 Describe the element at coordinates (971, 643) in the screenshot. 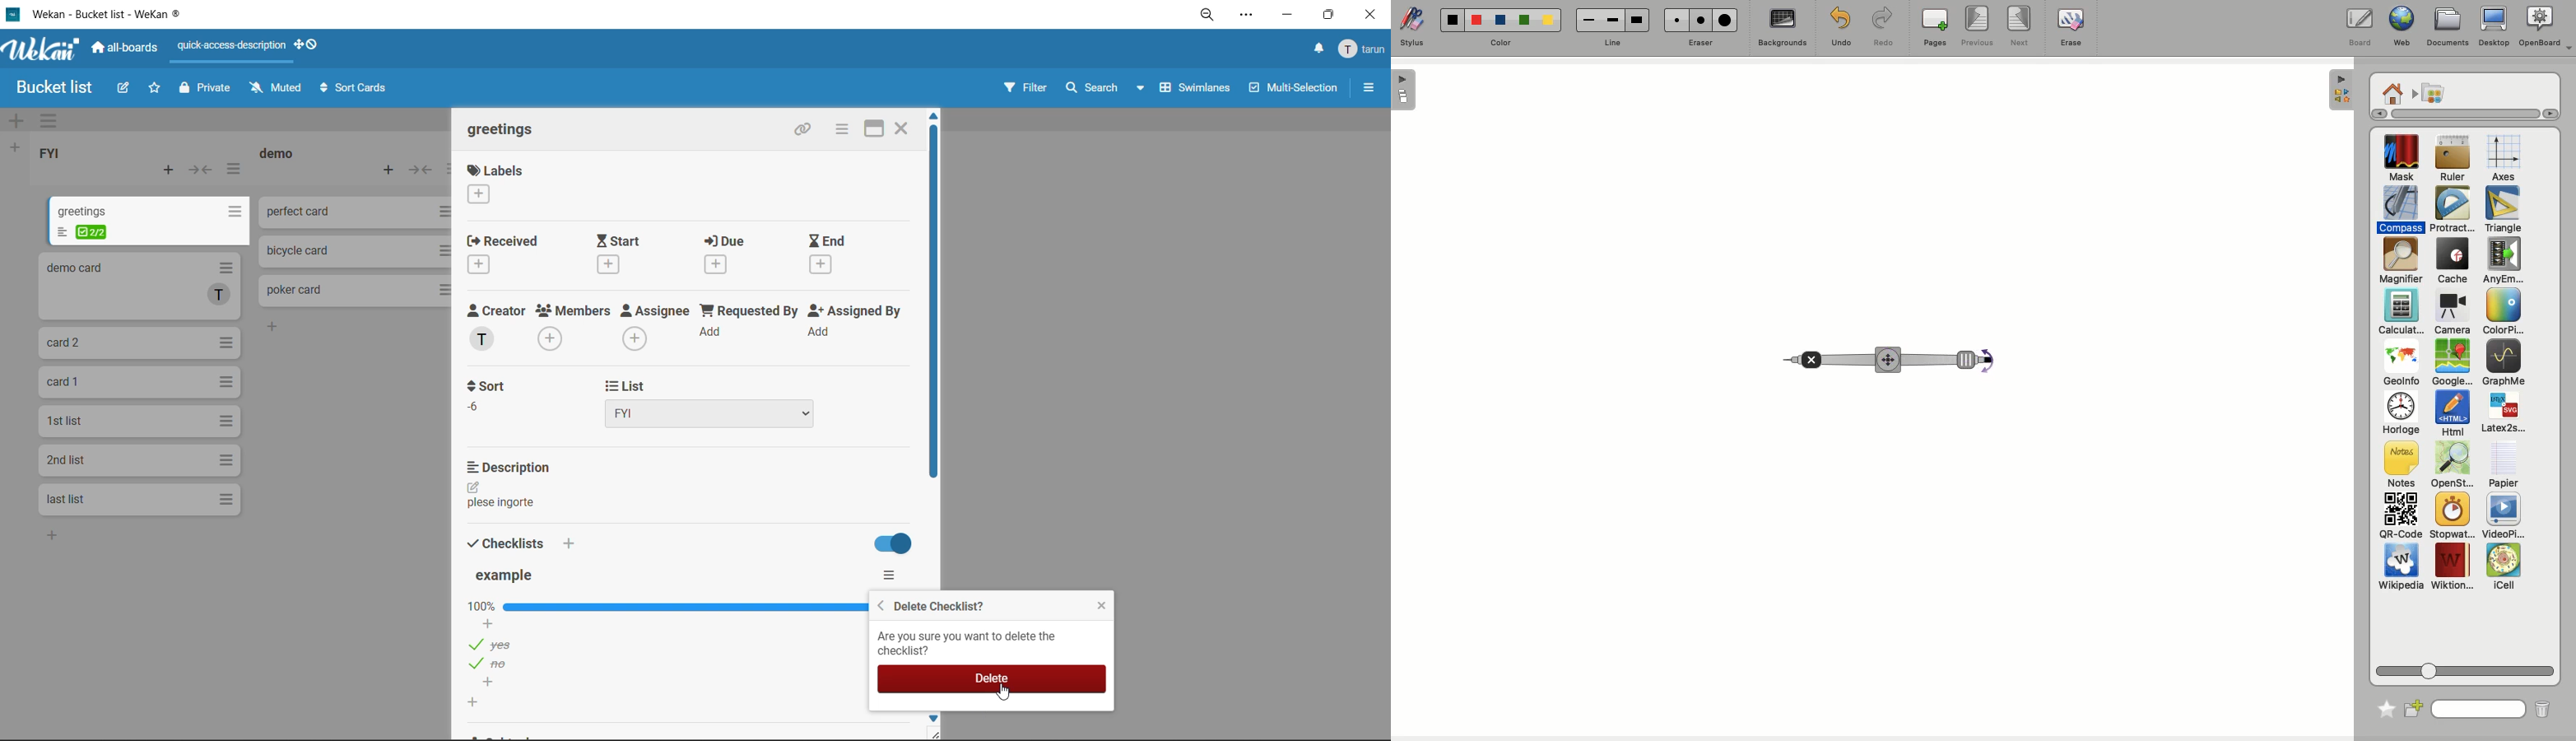

I see `metadata` at that location.